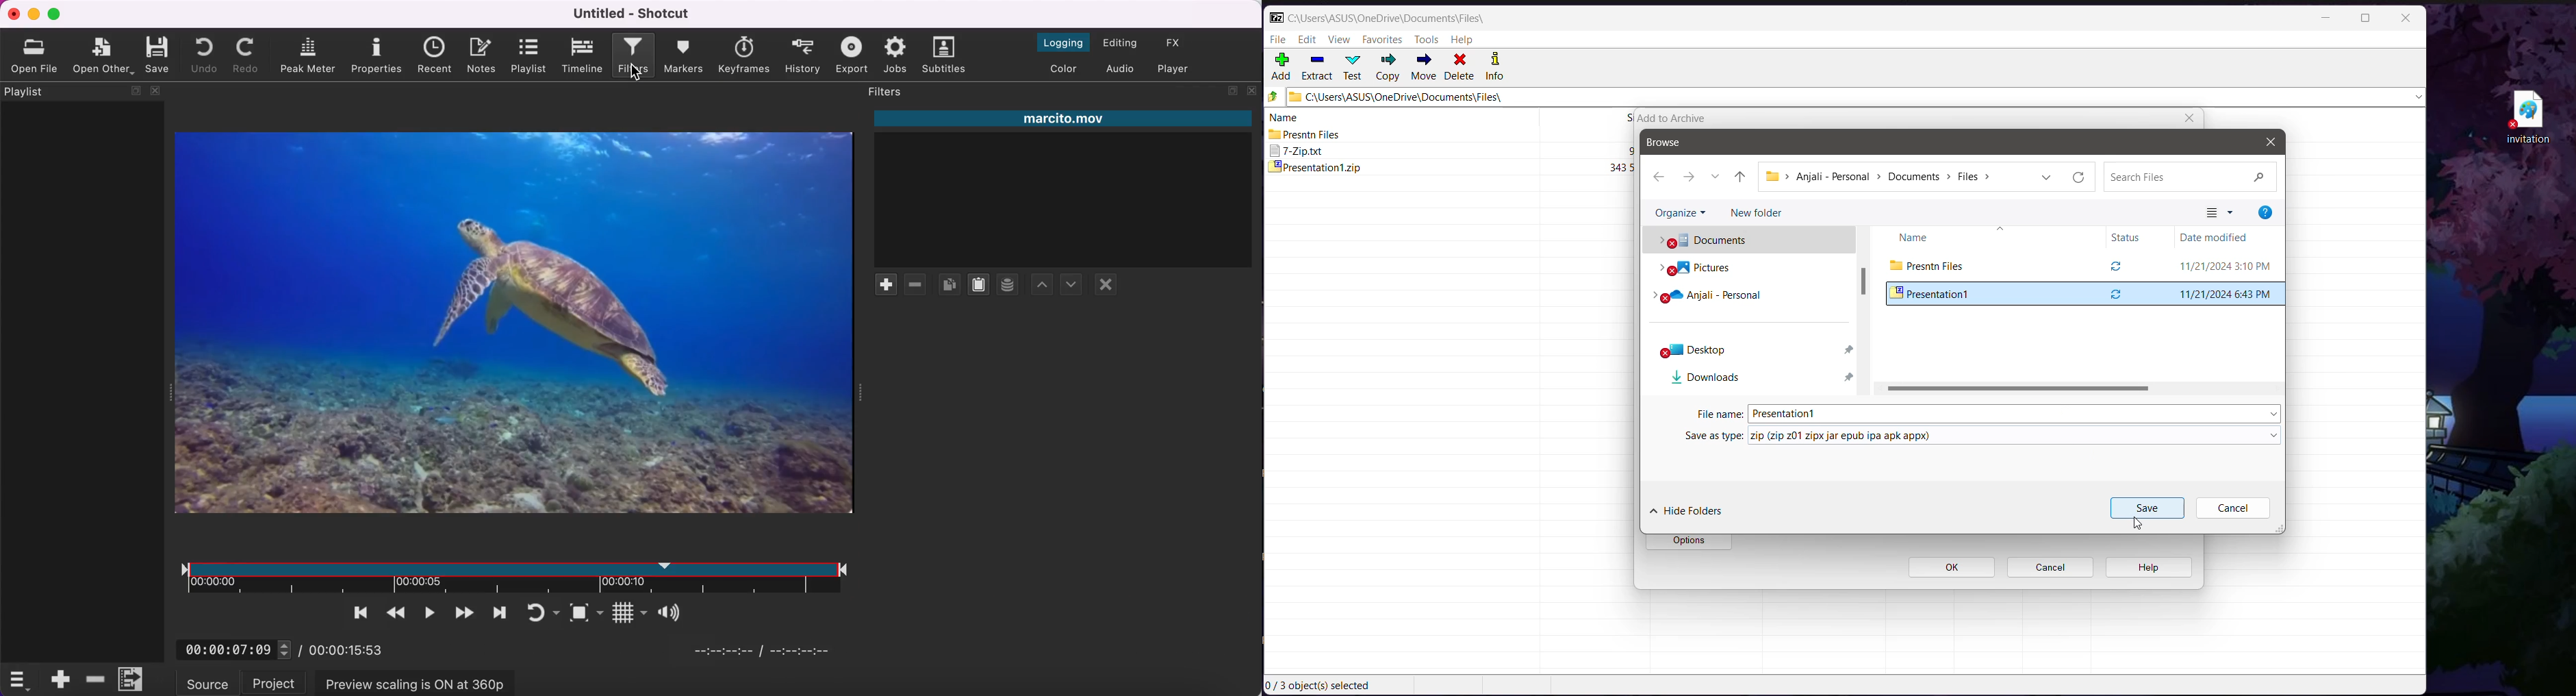 This screenshot has height=700, width=2576. I want to click on Save as Type, so click(1708, 435).